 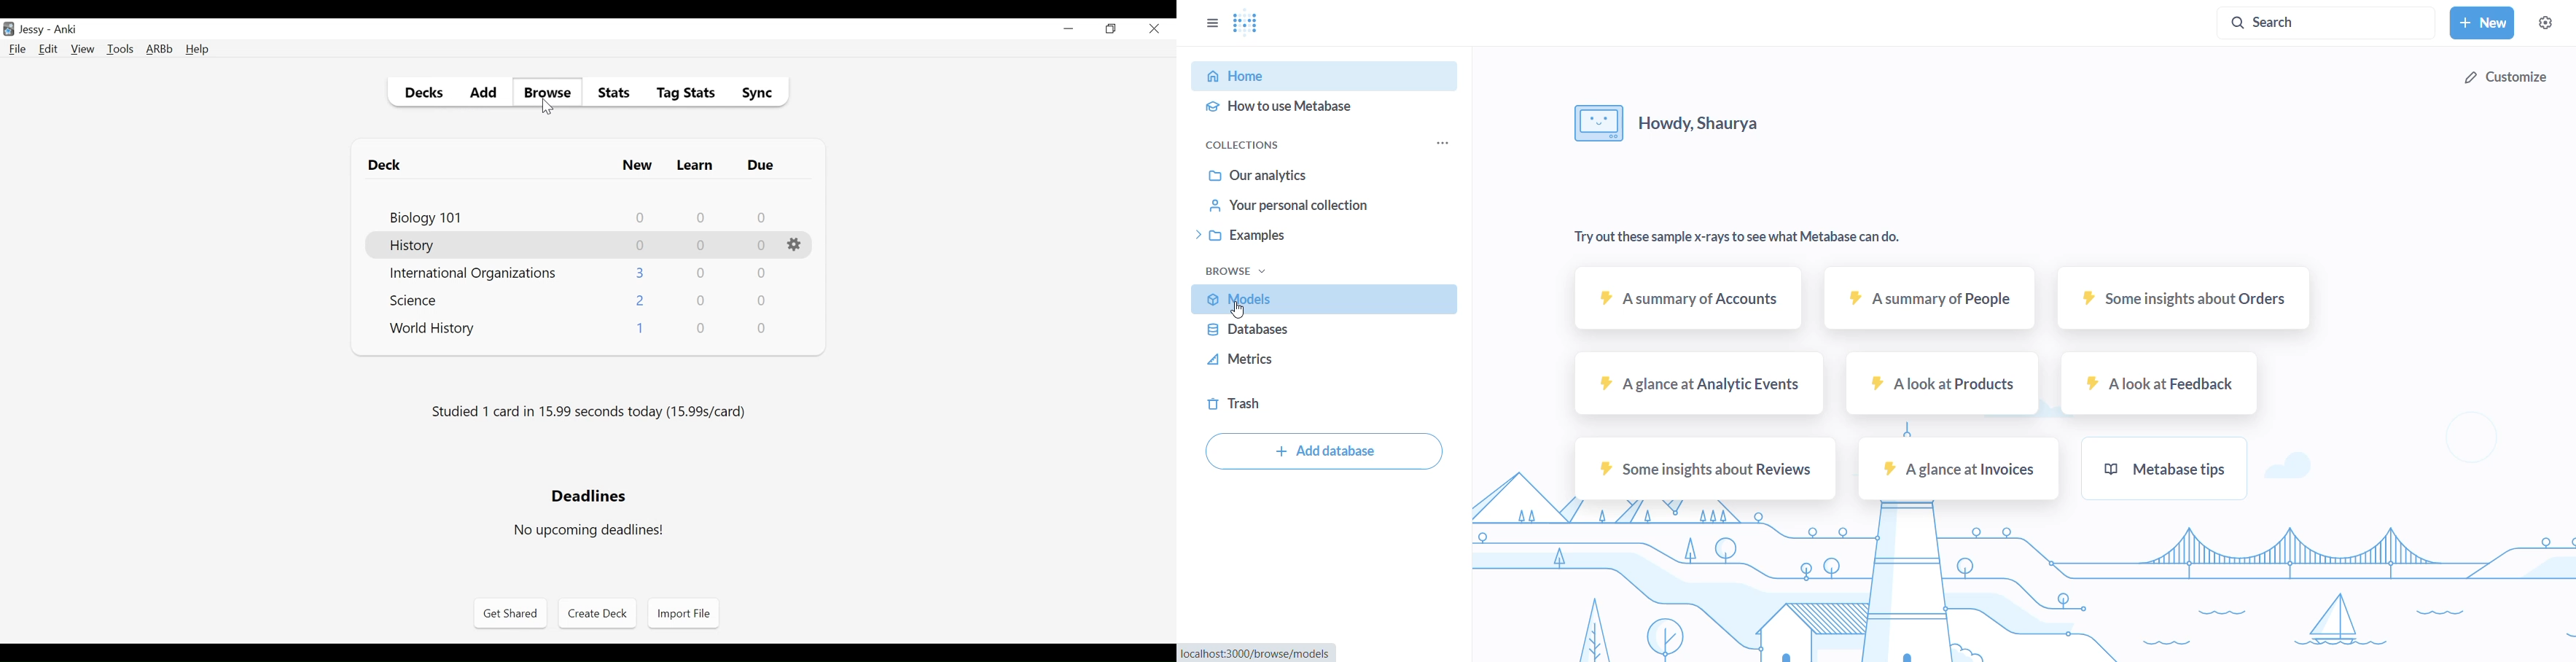 What do you see at coordinates (590, 531) in the screenshot?
I see `No upcoming deadlines` at bounding box center [590, 531].